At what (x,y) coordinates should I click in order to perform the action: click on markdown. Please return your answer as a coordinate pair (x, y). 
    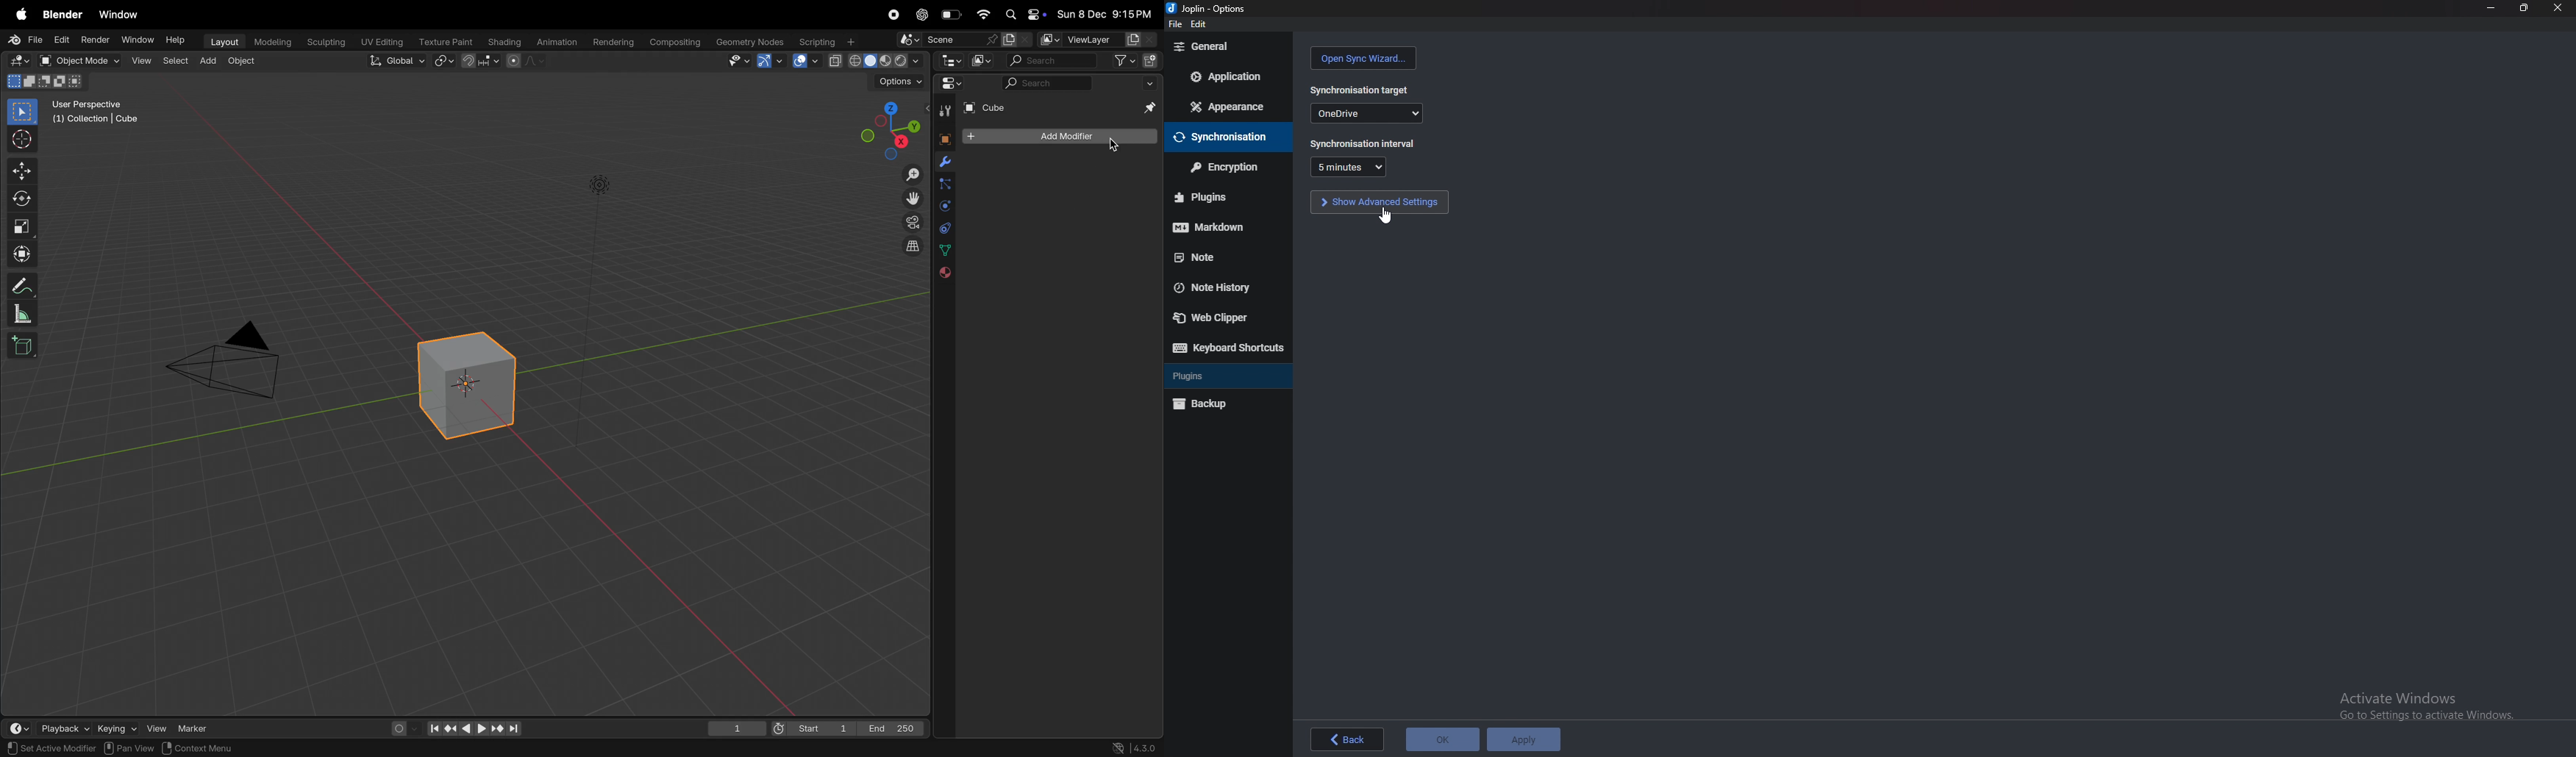
    Looking at the image, I should click on (1219, 226).